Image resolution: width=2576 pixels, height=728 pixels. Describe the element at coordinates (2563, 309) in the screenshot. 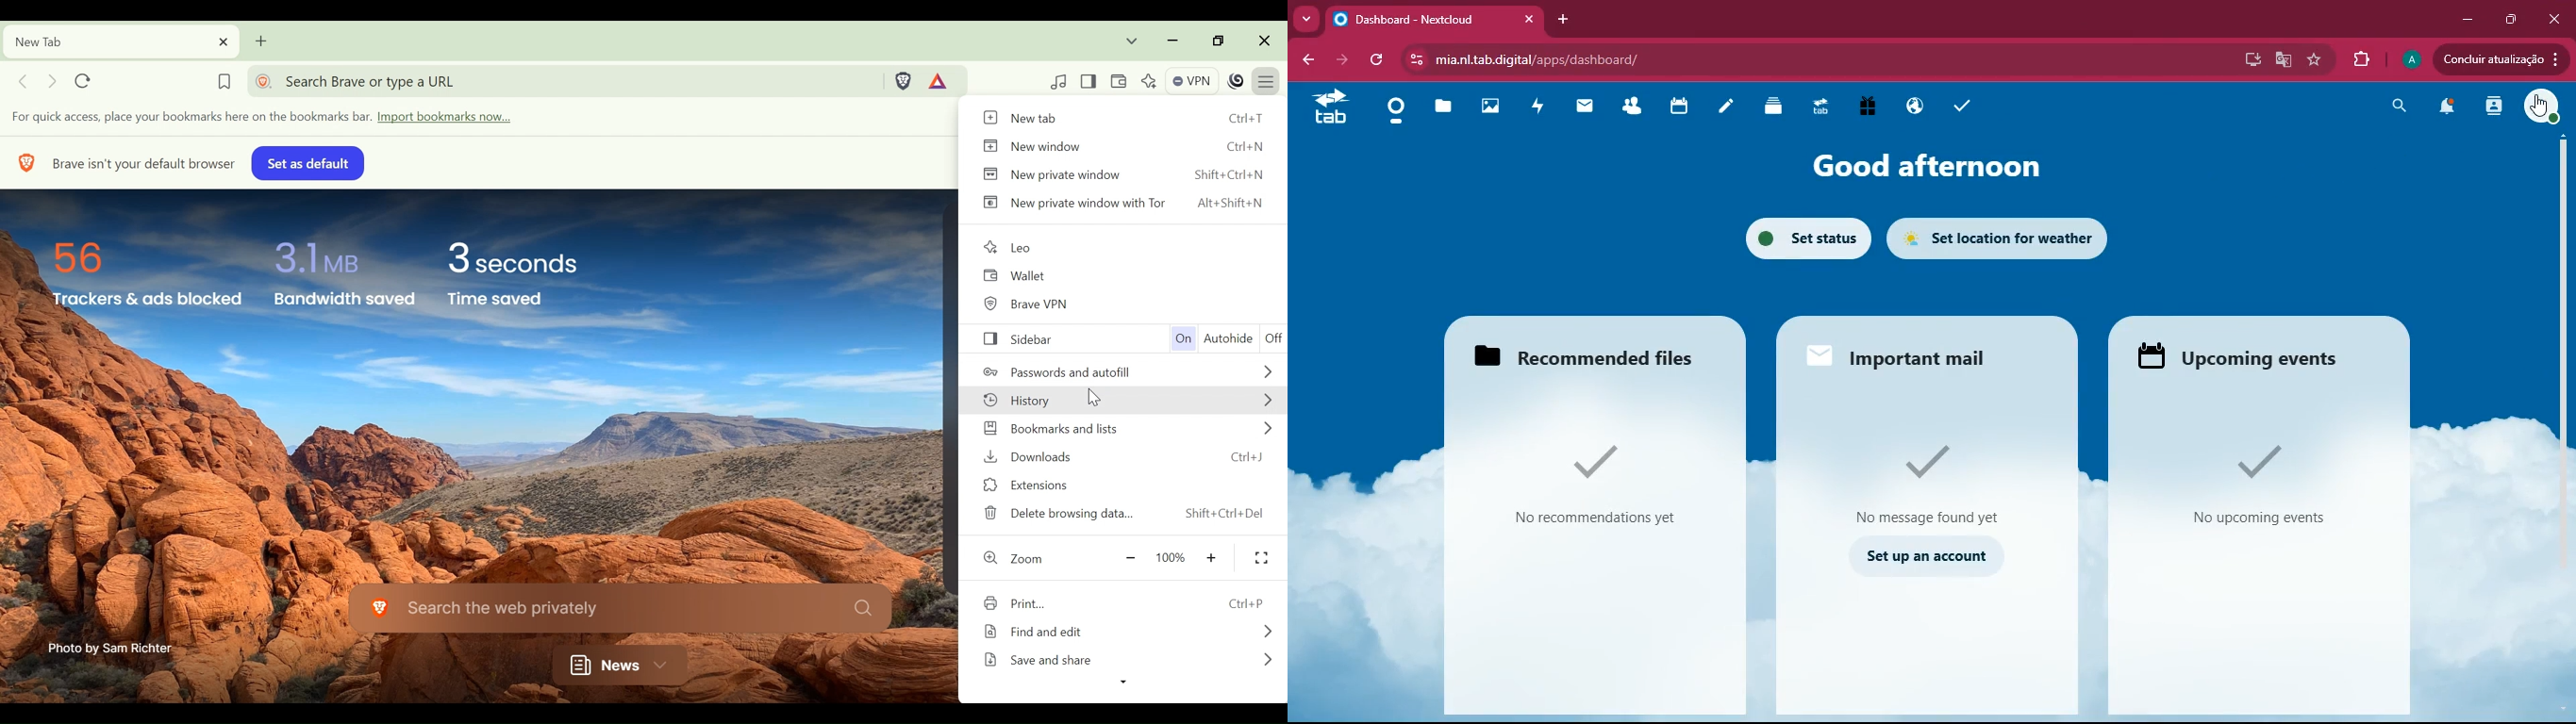

I see `scroll` at that location.